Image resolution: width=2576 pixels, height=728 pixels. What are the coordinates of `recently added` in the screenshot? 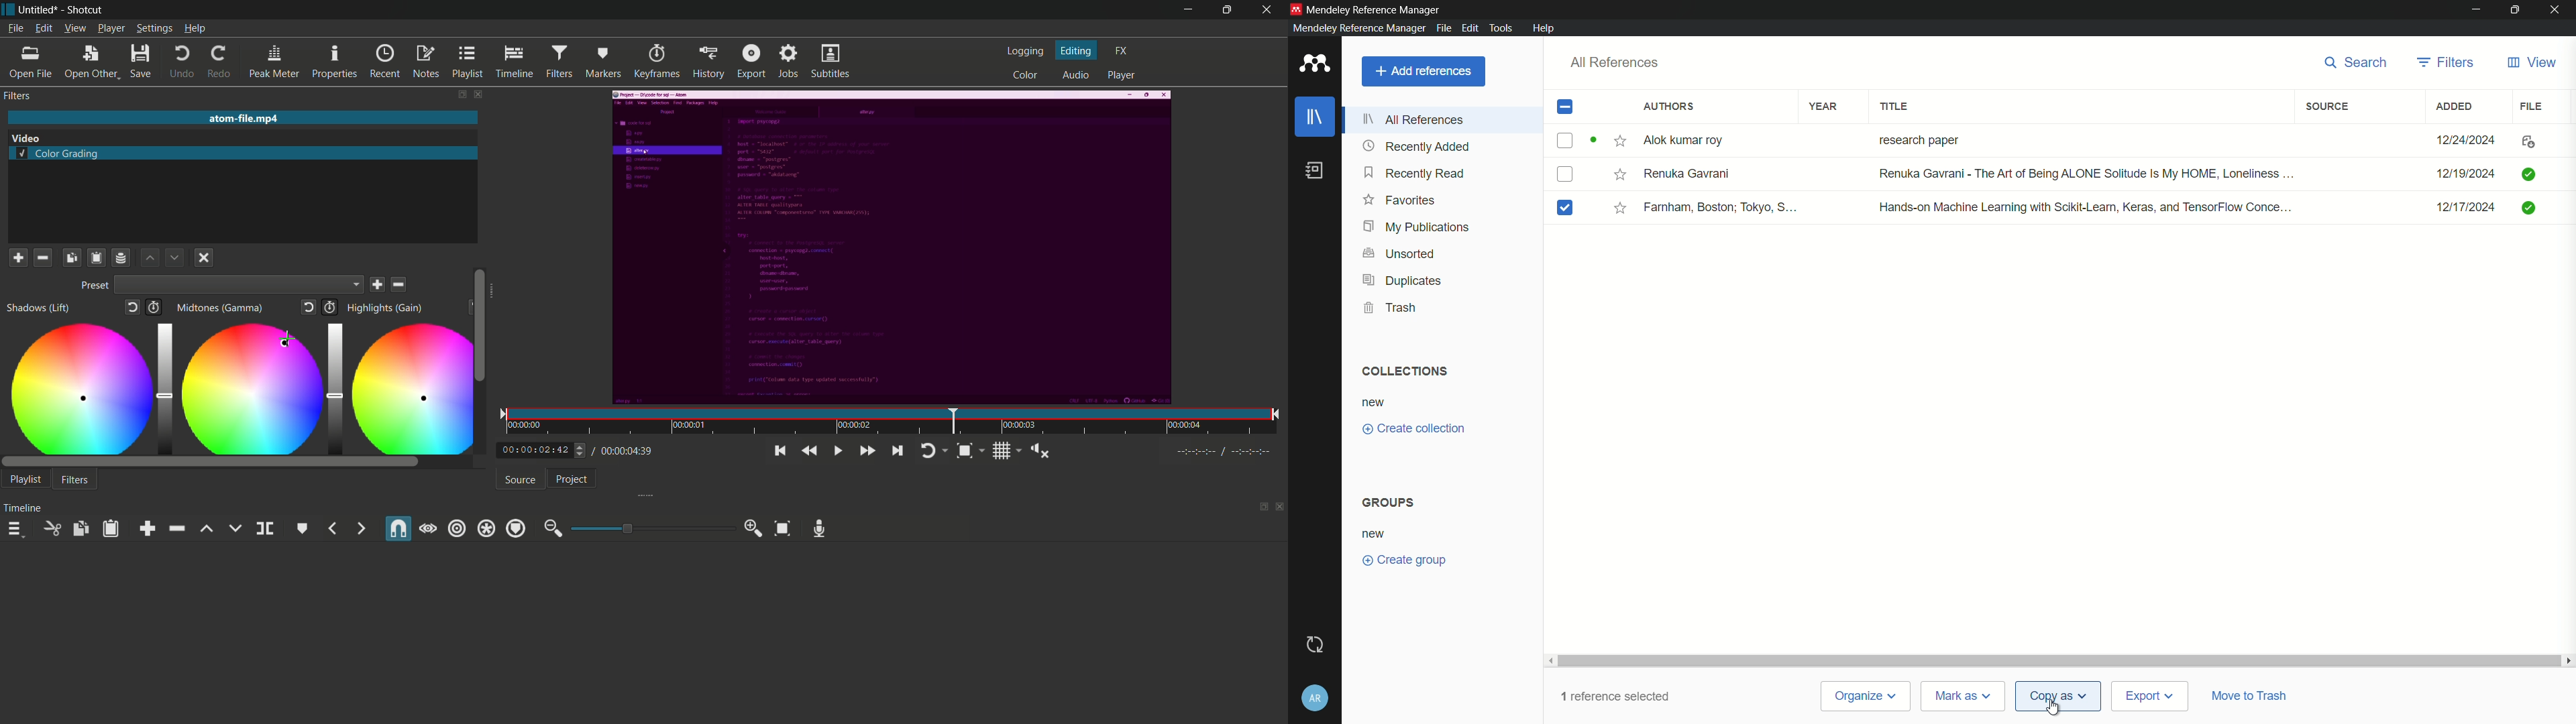 It's located at (1416, 146).